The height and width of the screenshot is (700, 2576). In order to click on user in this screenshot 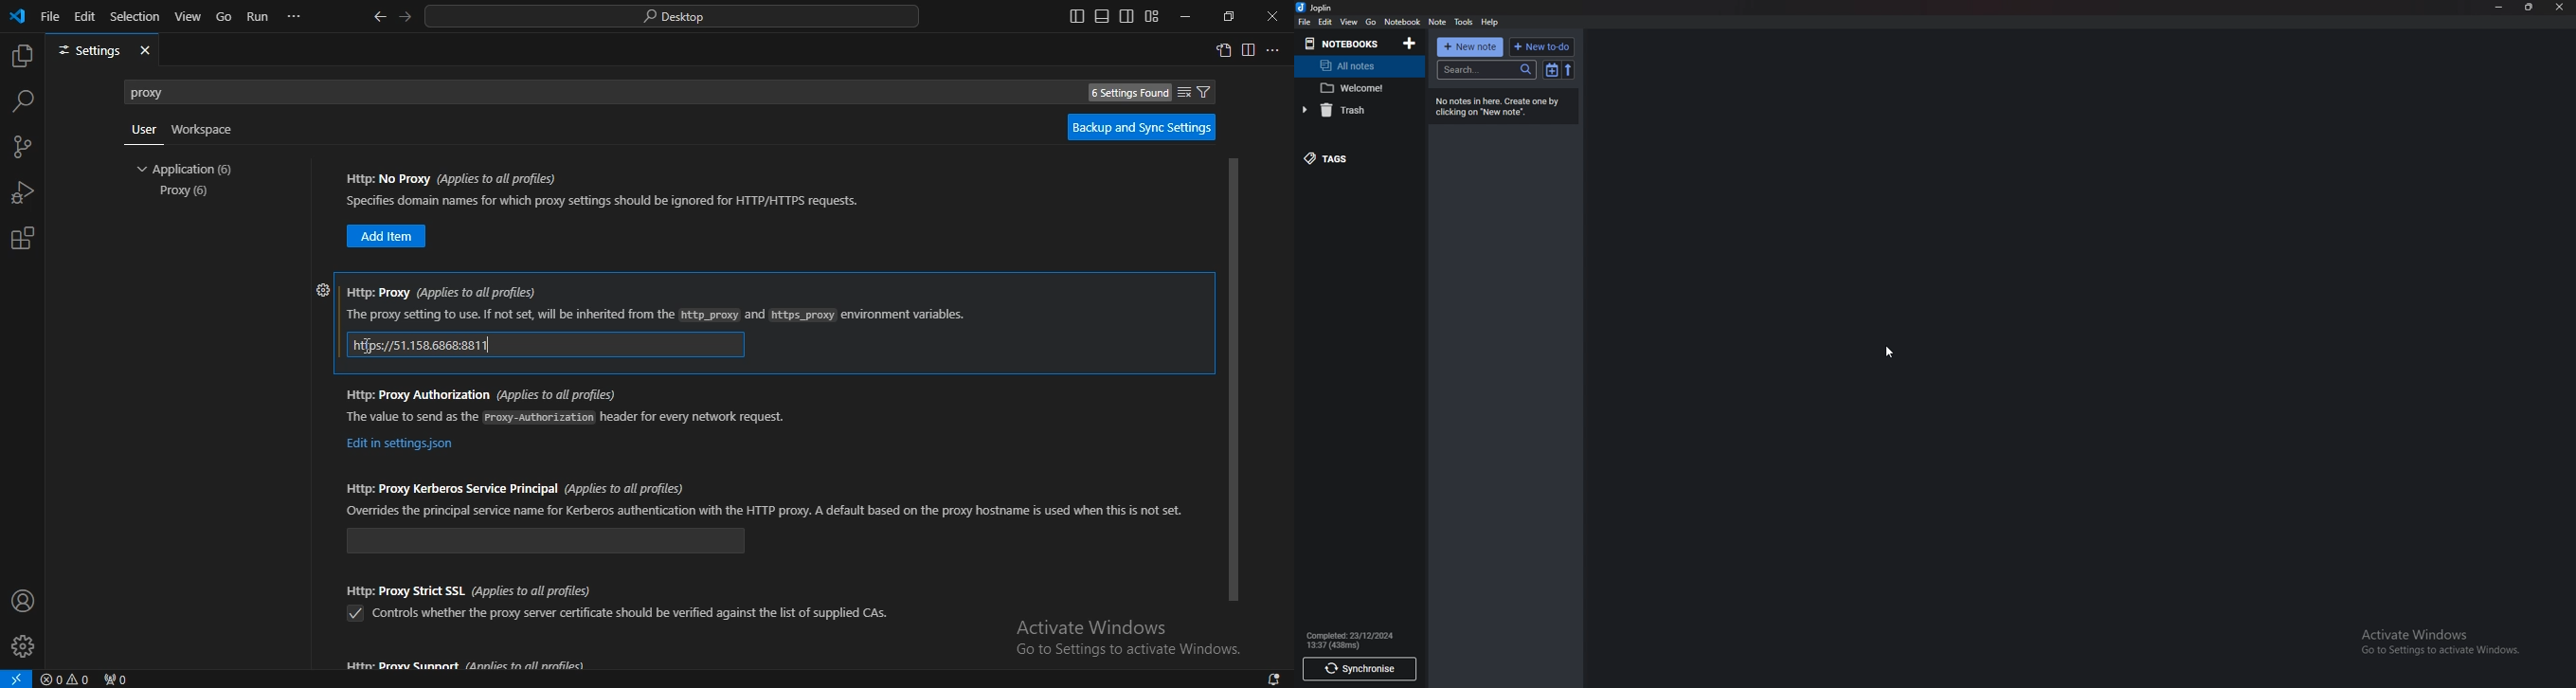, I will do `click(143, 130)`.